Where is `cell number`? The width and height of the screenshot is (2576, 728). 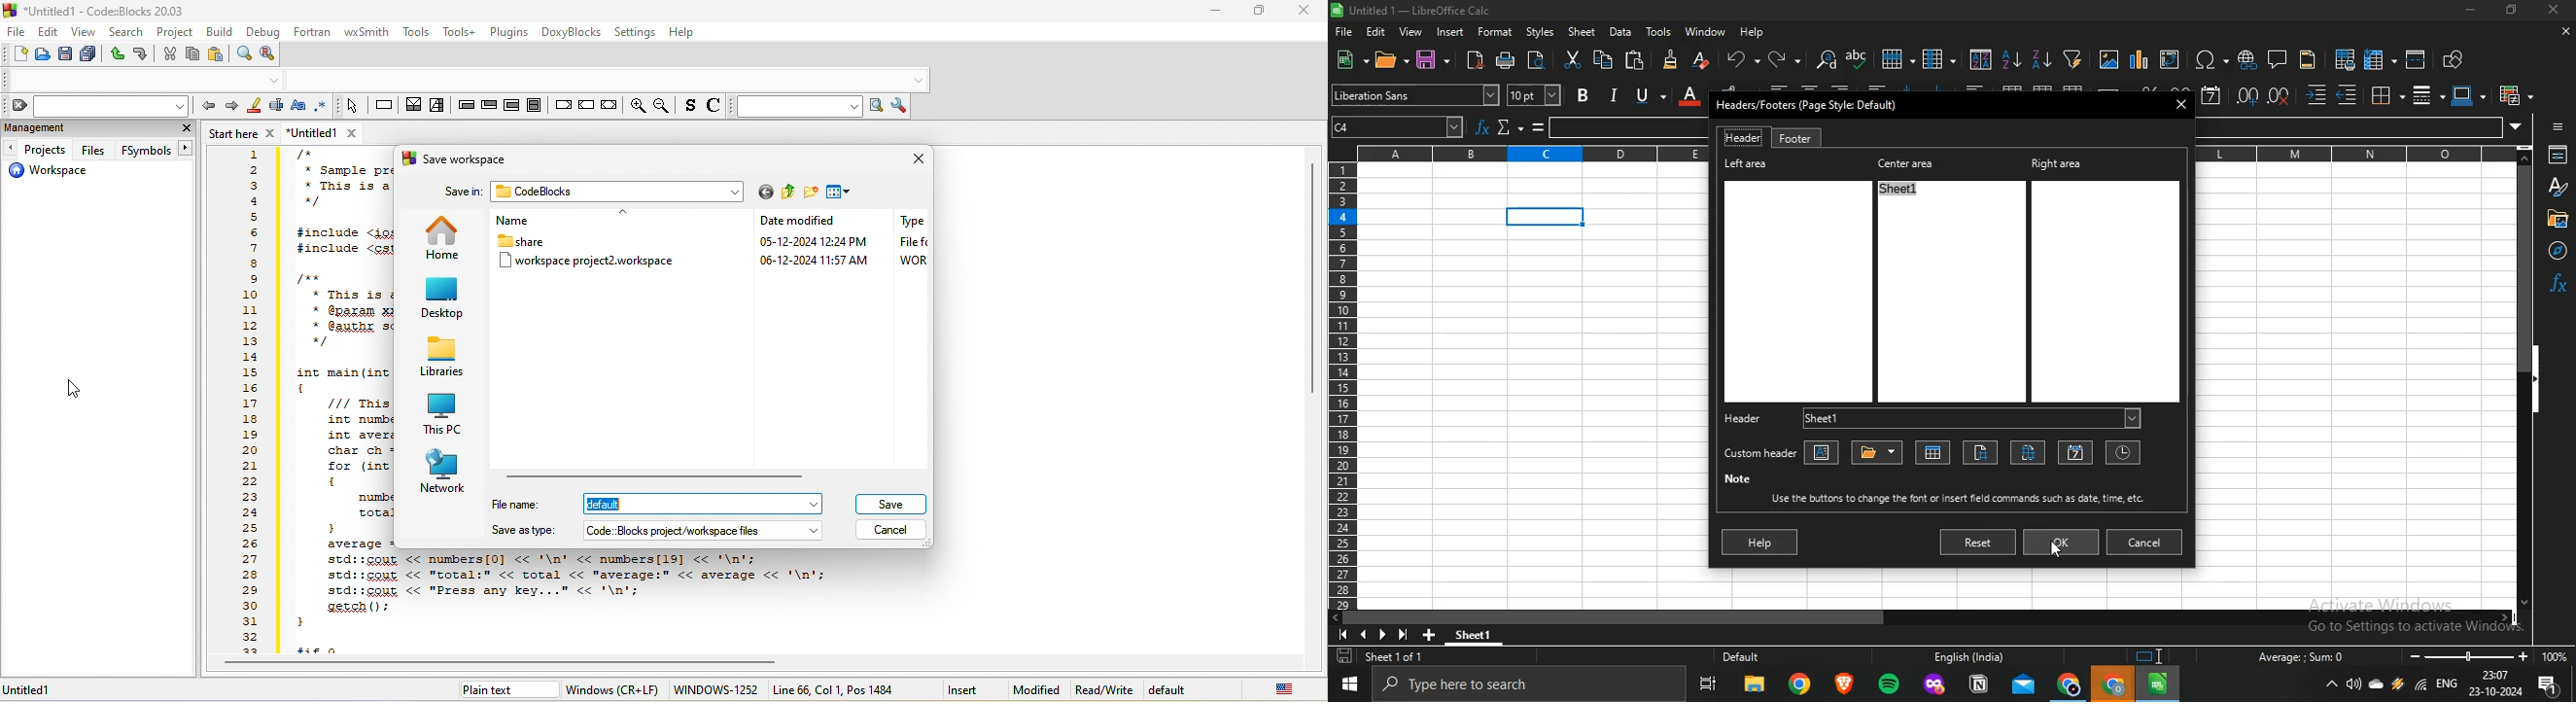
cell number is located at coordinates (1400, 129).